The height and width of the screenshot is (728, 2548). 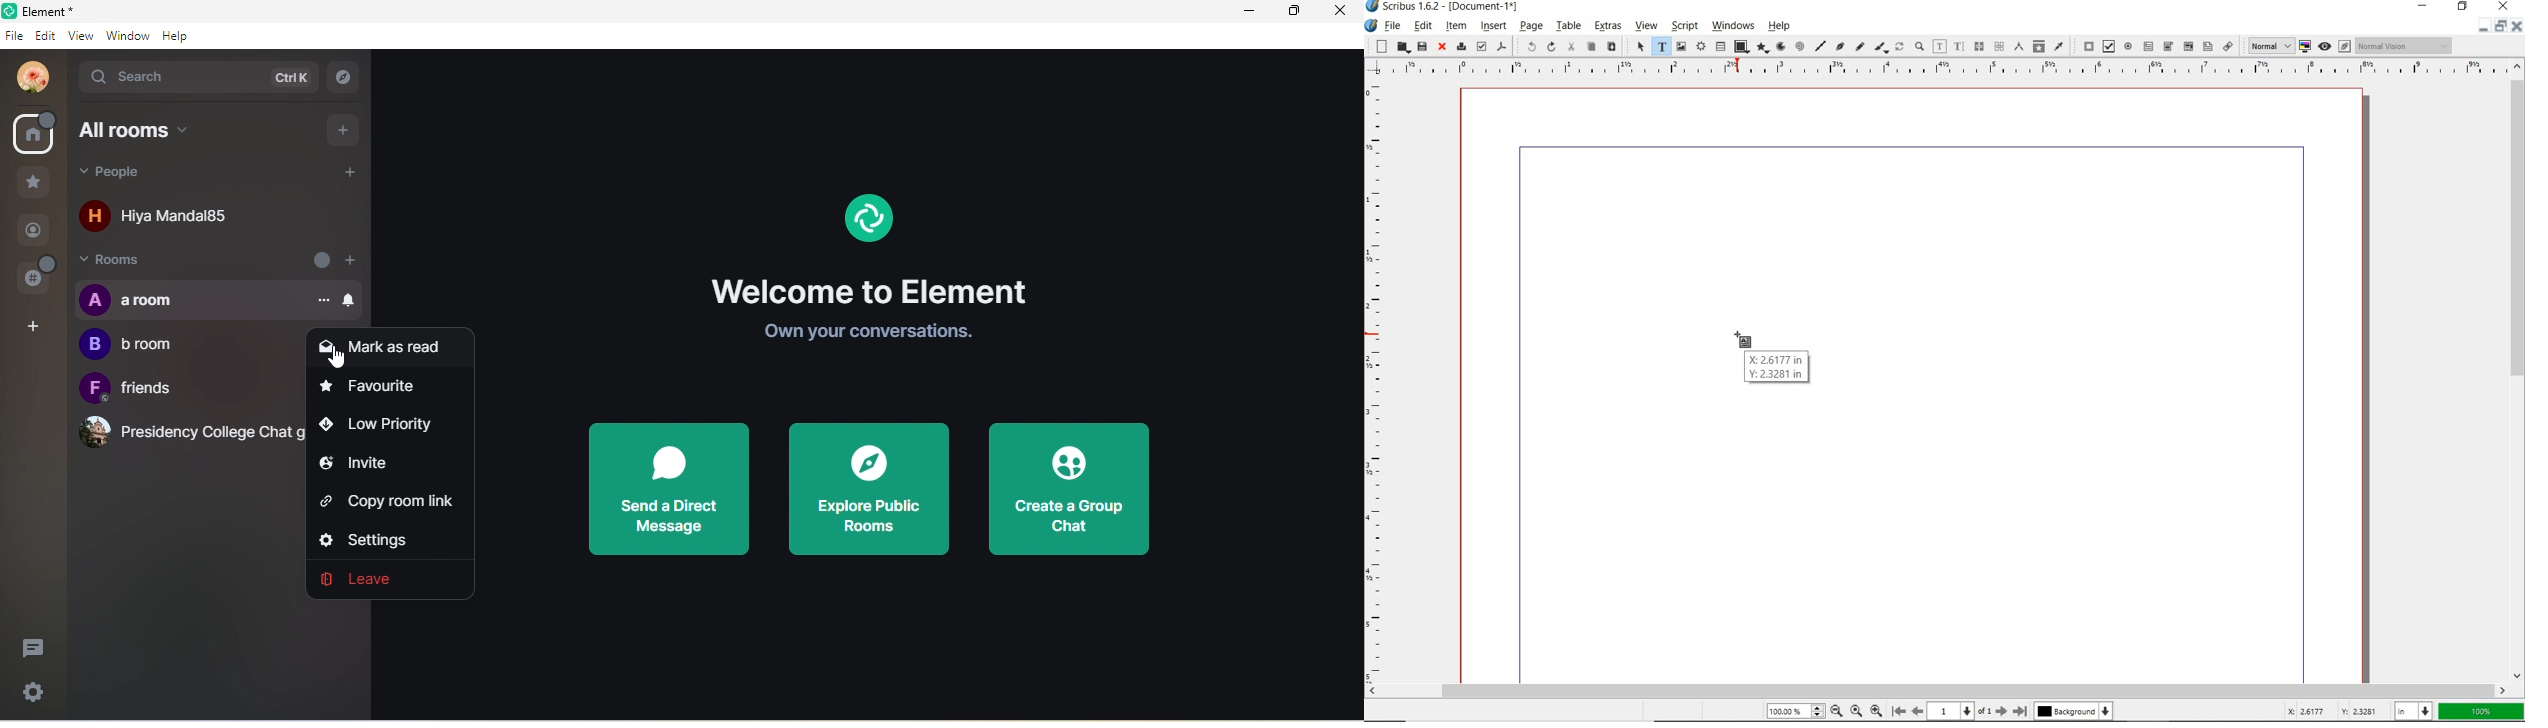 I want to click on paste, so click(x=1613, y=48).